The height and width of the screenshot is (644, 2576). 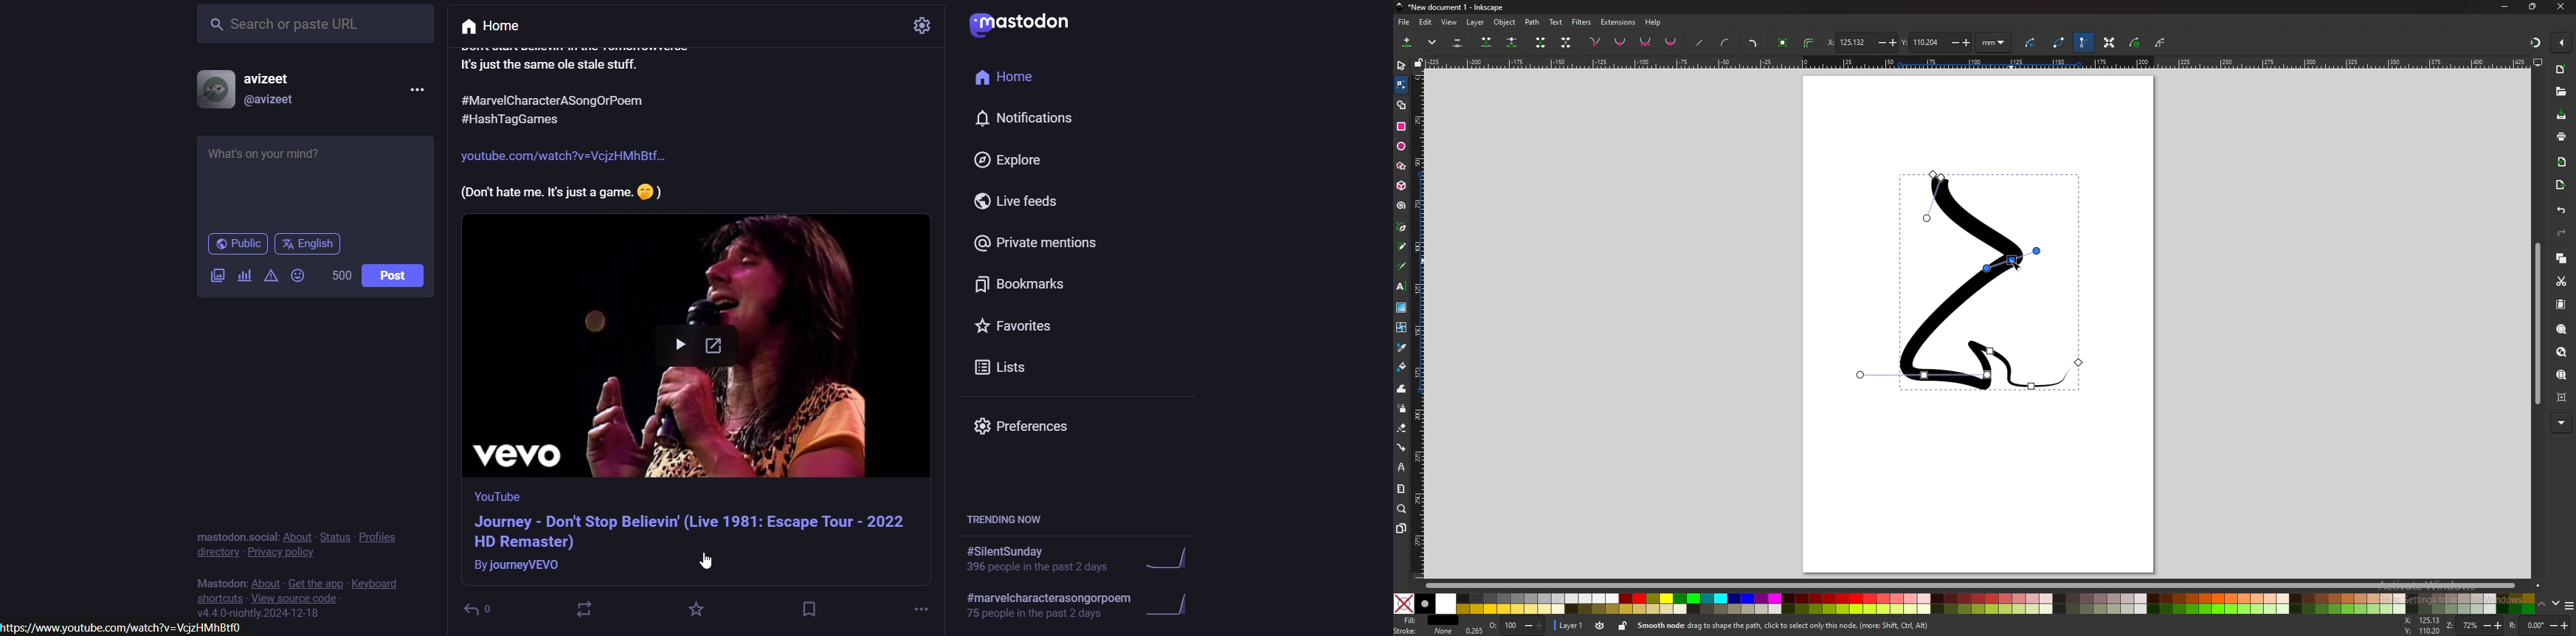 What do you see at coordinates (317, 24) in the screenshot?
I see `search` at bounding box center [317, 24].